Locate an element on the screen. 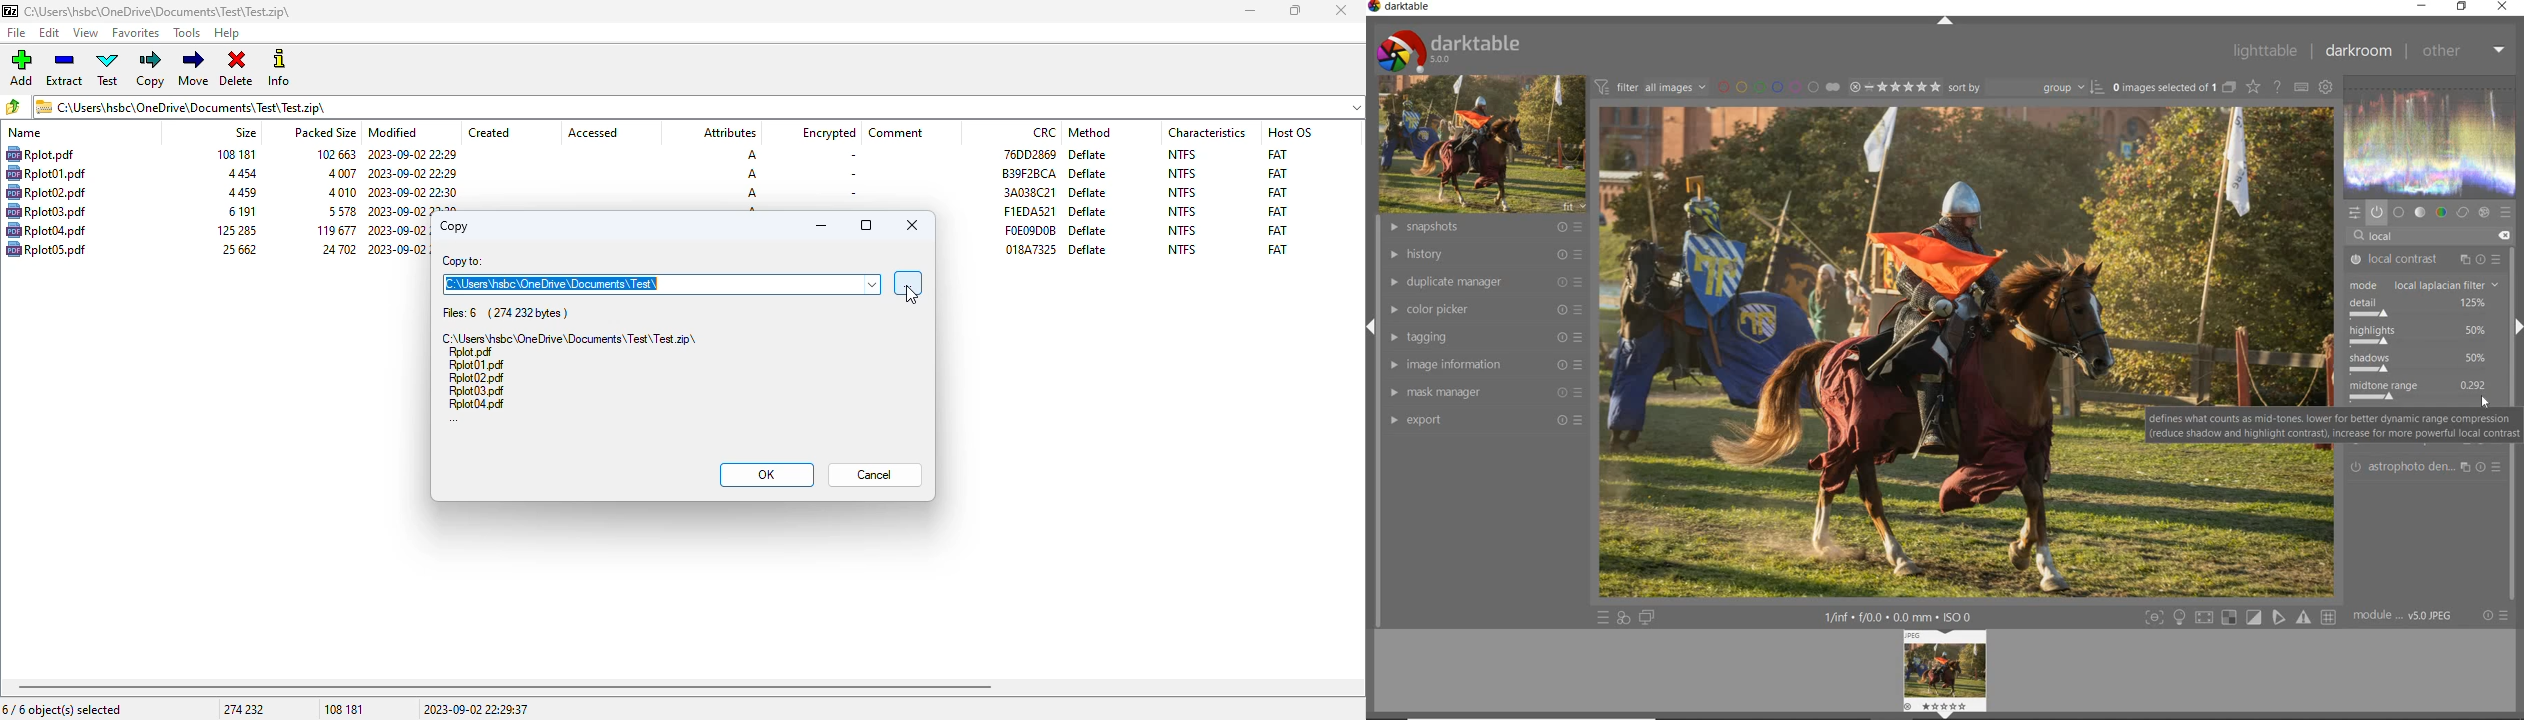 The image size is (2548, 728). MODE is located at coordinates (2429, 285).